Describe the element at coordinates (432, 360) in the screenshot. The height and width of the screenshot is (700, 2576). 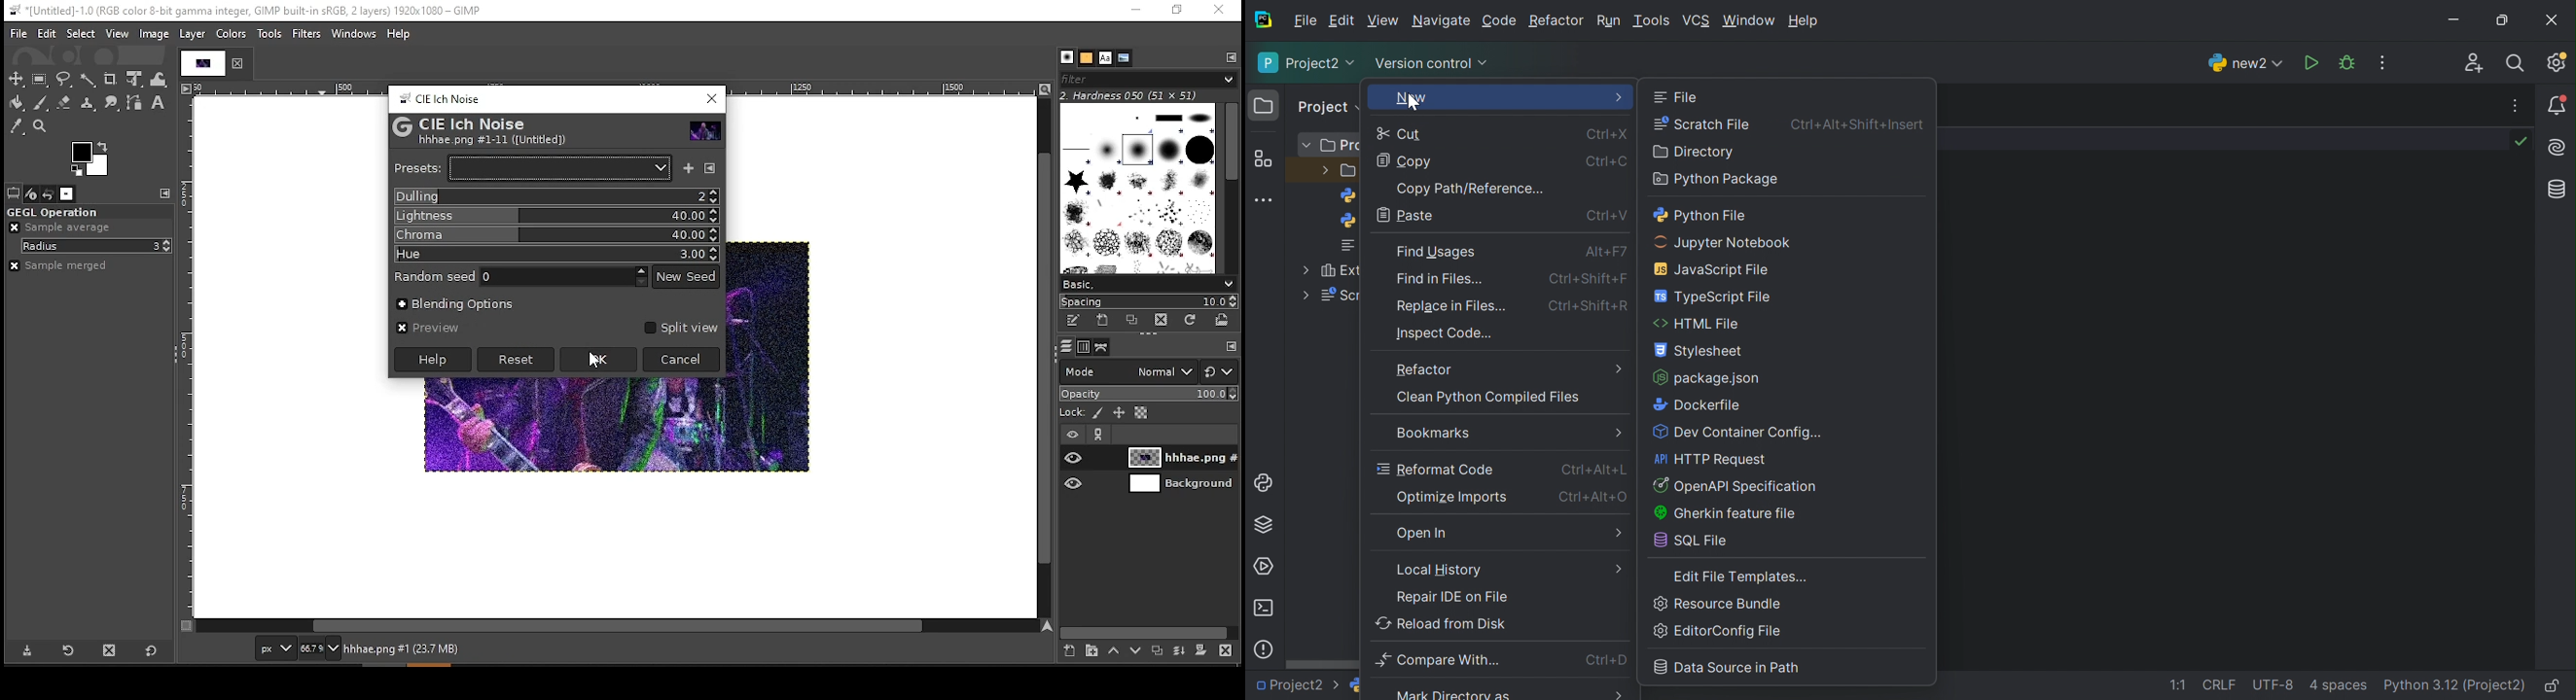
I see `help` at that location.